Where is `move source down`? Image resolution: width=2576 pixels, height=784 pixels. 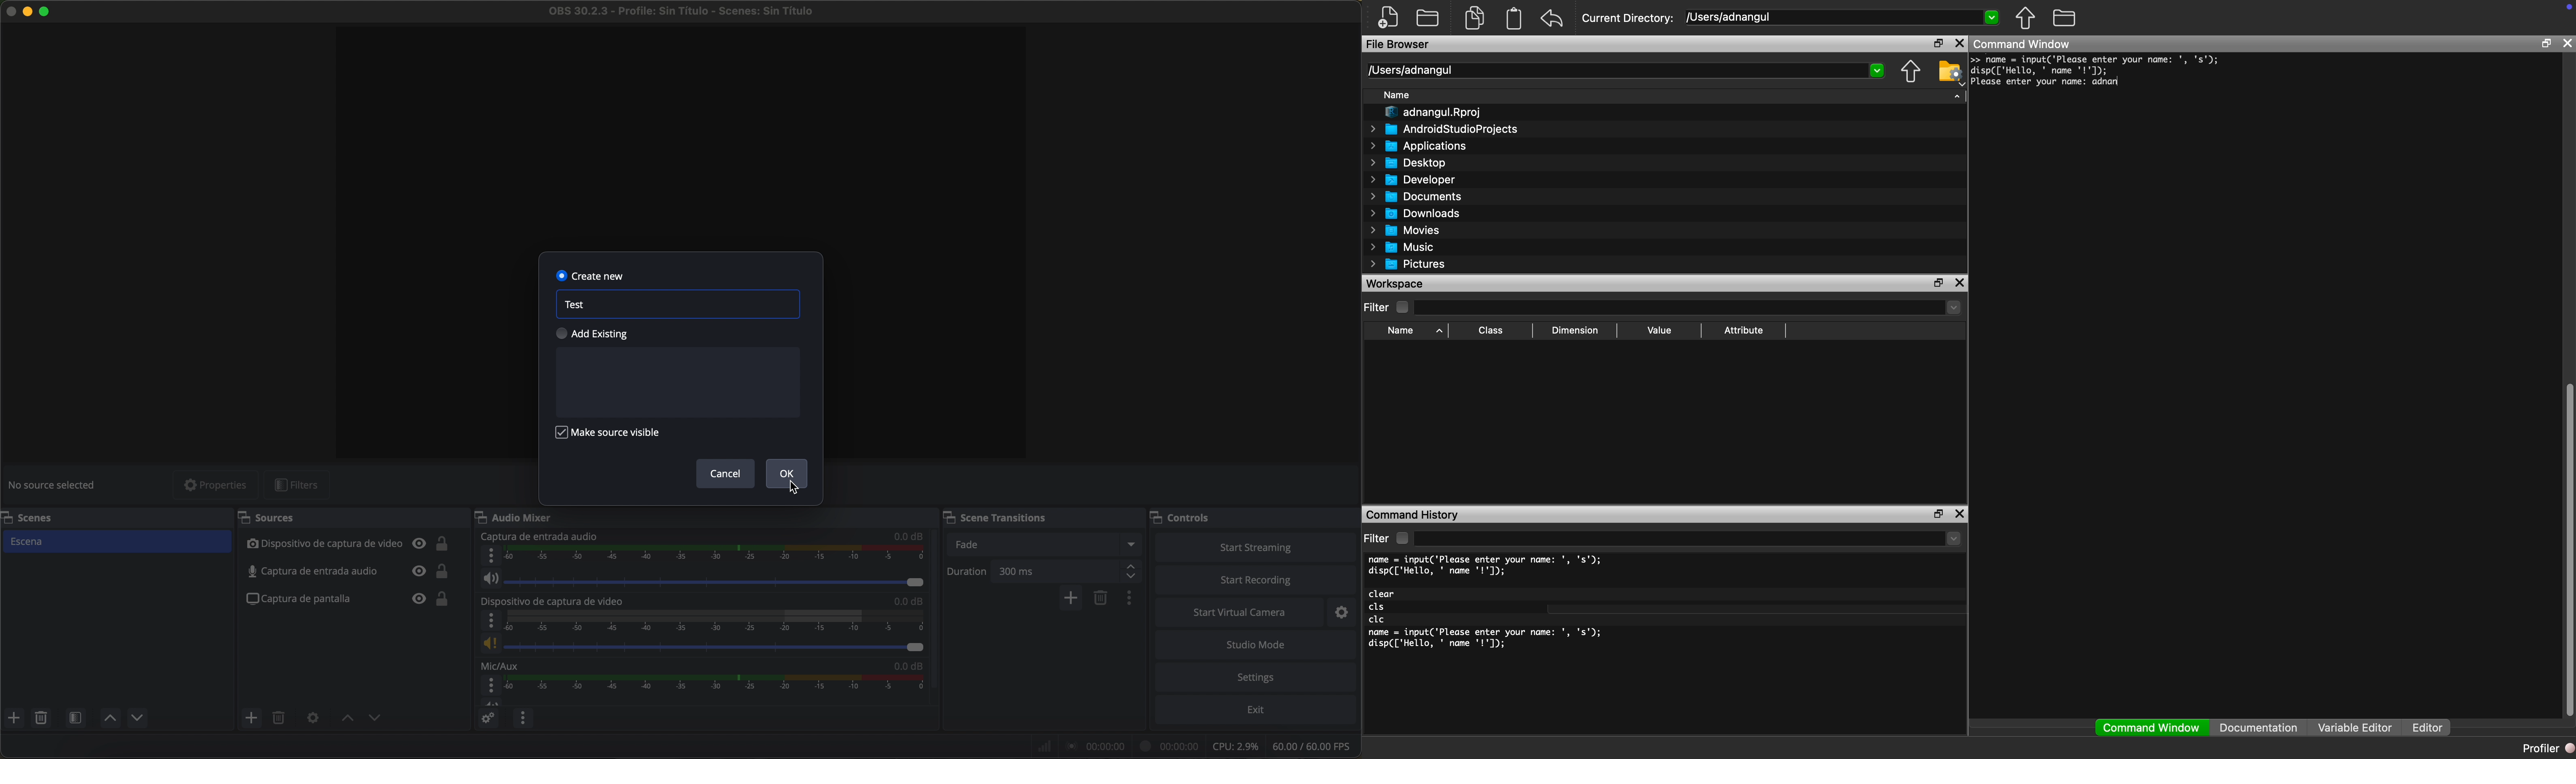
move source down is located at coordinates (372, 719).